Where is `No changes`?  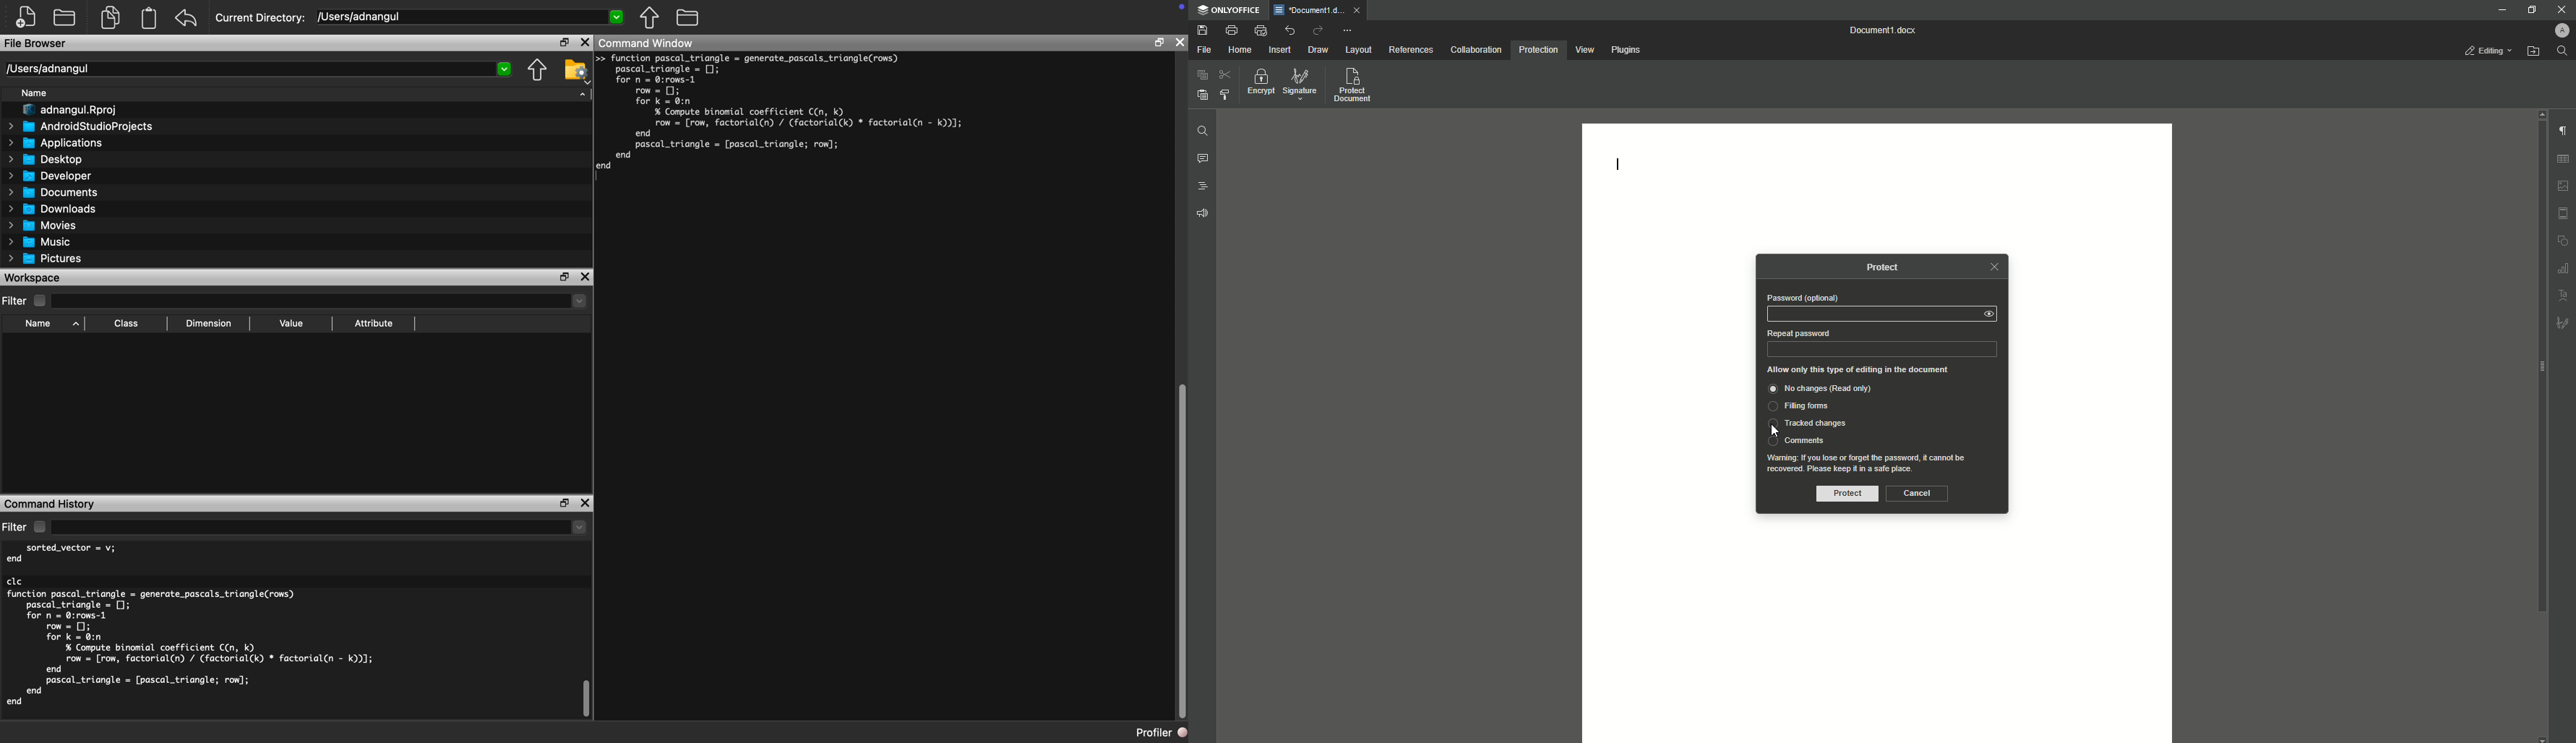 No changes is located at coordinates (1826, 387).